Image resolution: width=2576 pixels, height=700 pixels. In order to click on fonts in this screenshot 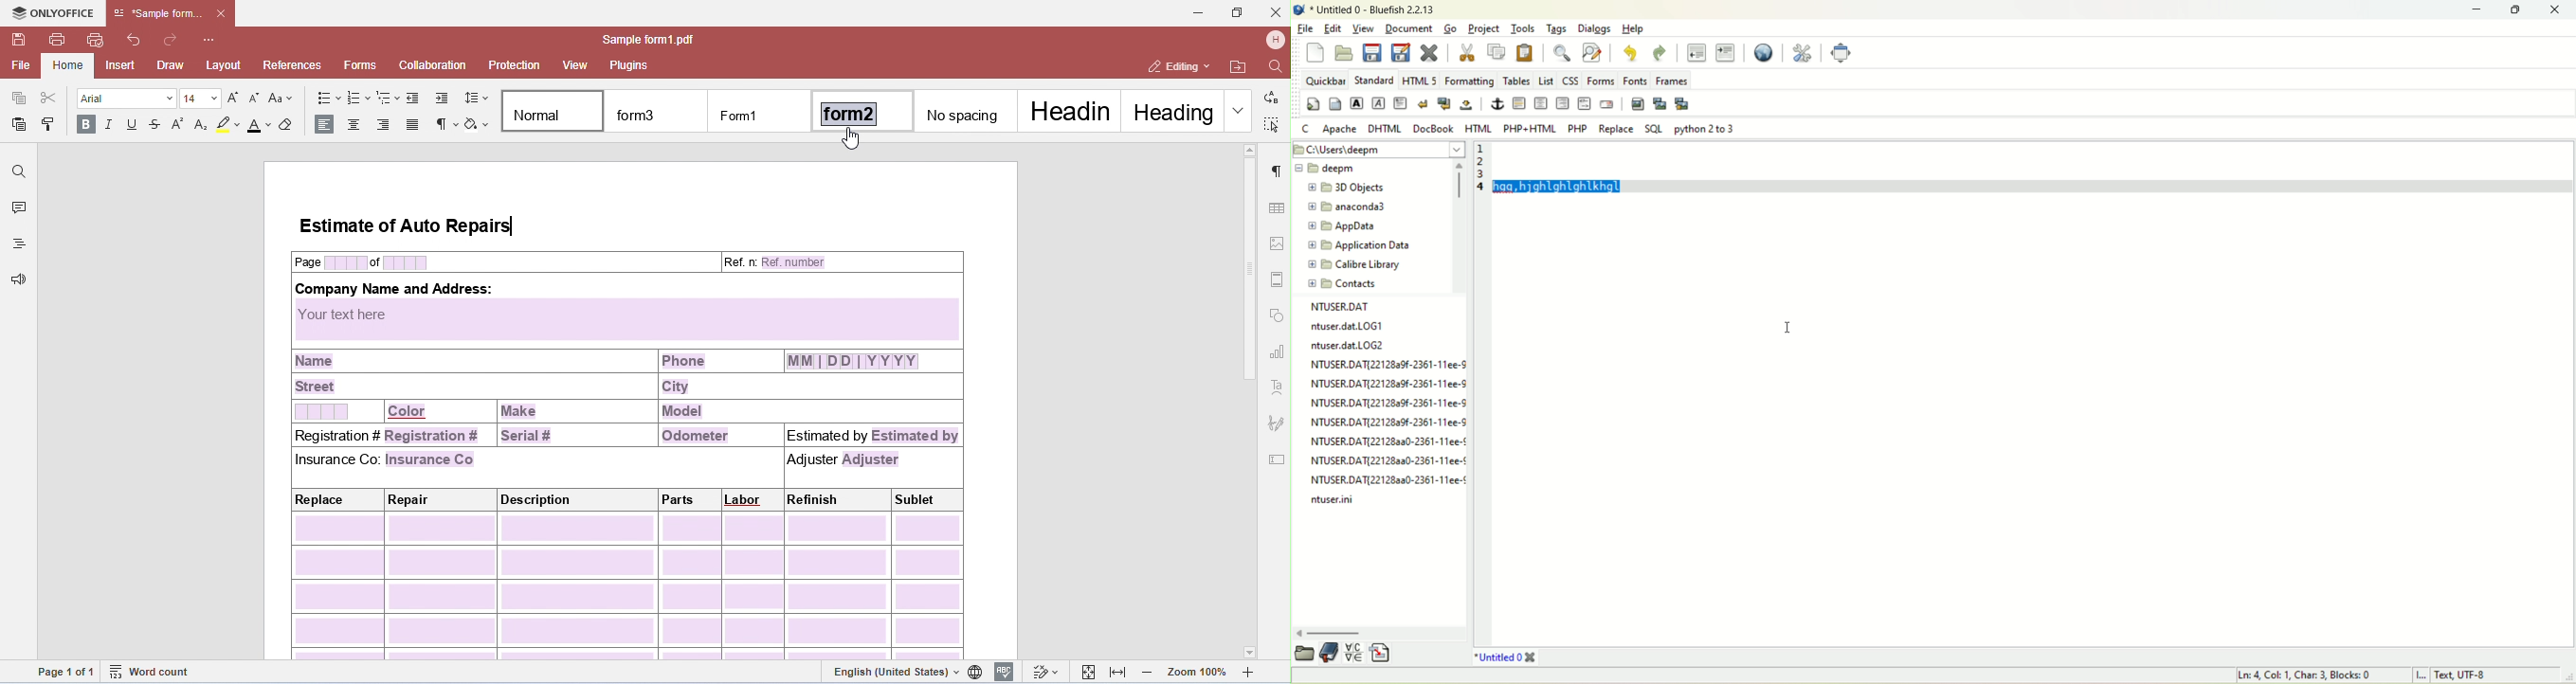, I will do `click(1636, 81)`.